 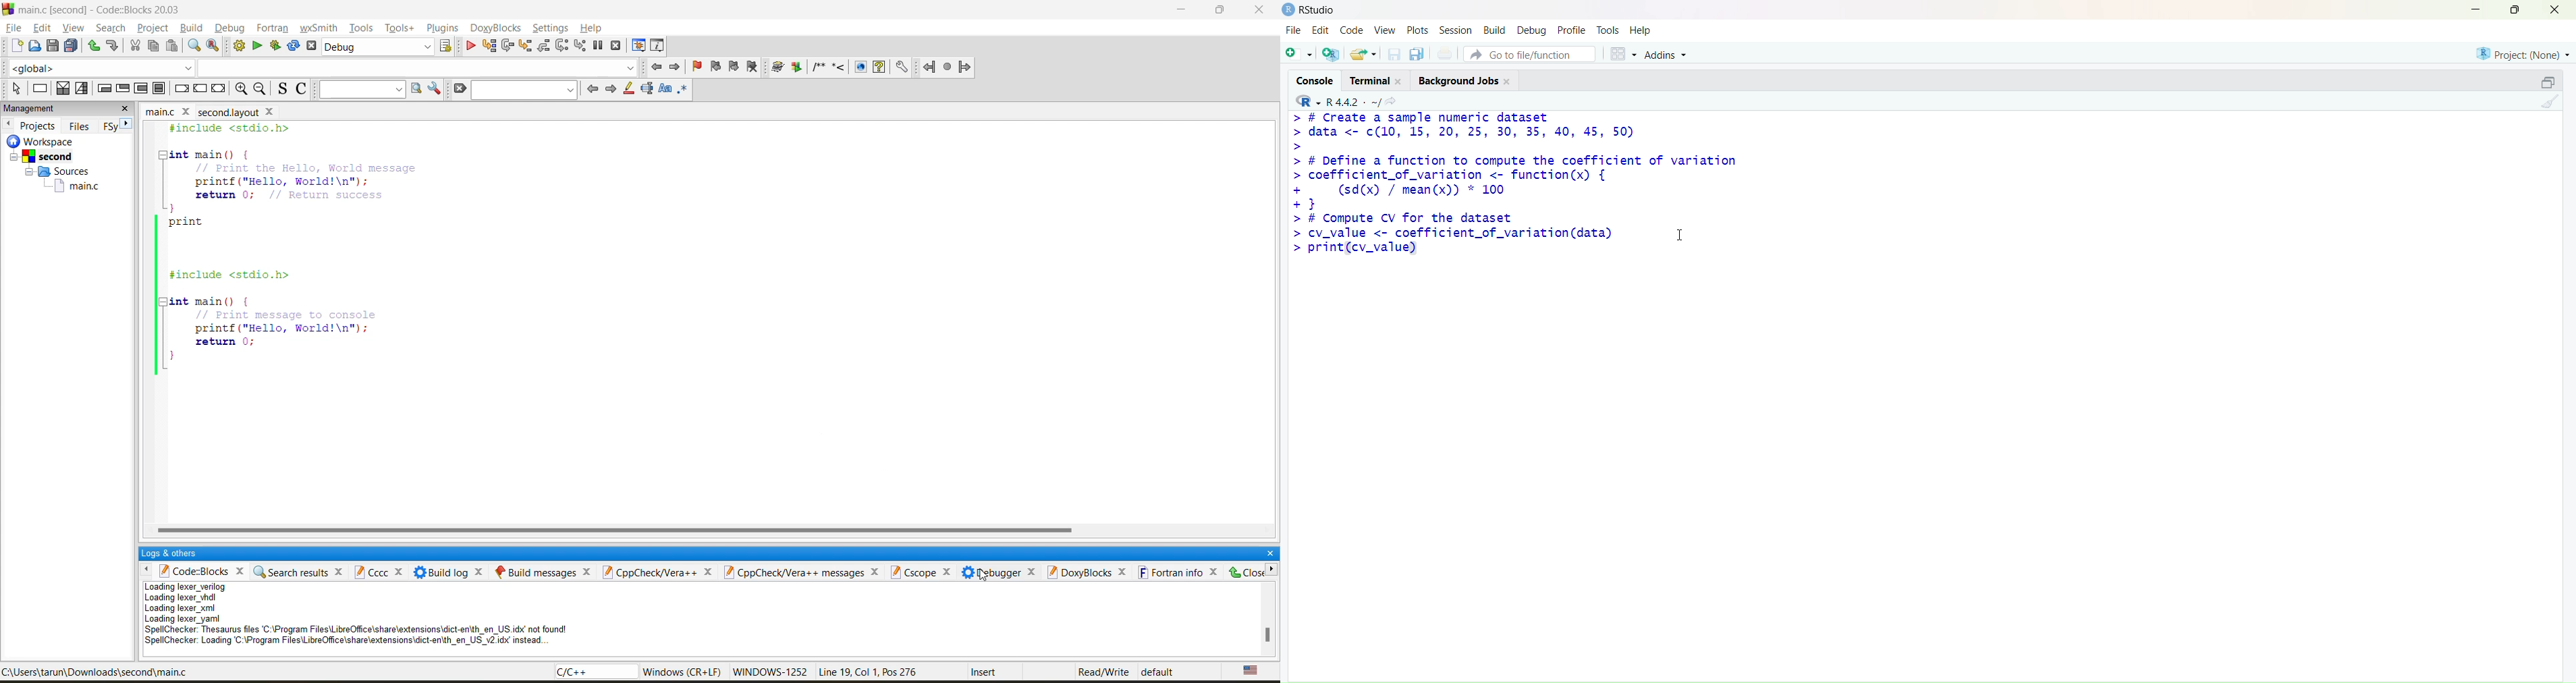 What do you see at coordinates (194, 28) in the screenshot?
I see `build` at bounding box center [194, 28].